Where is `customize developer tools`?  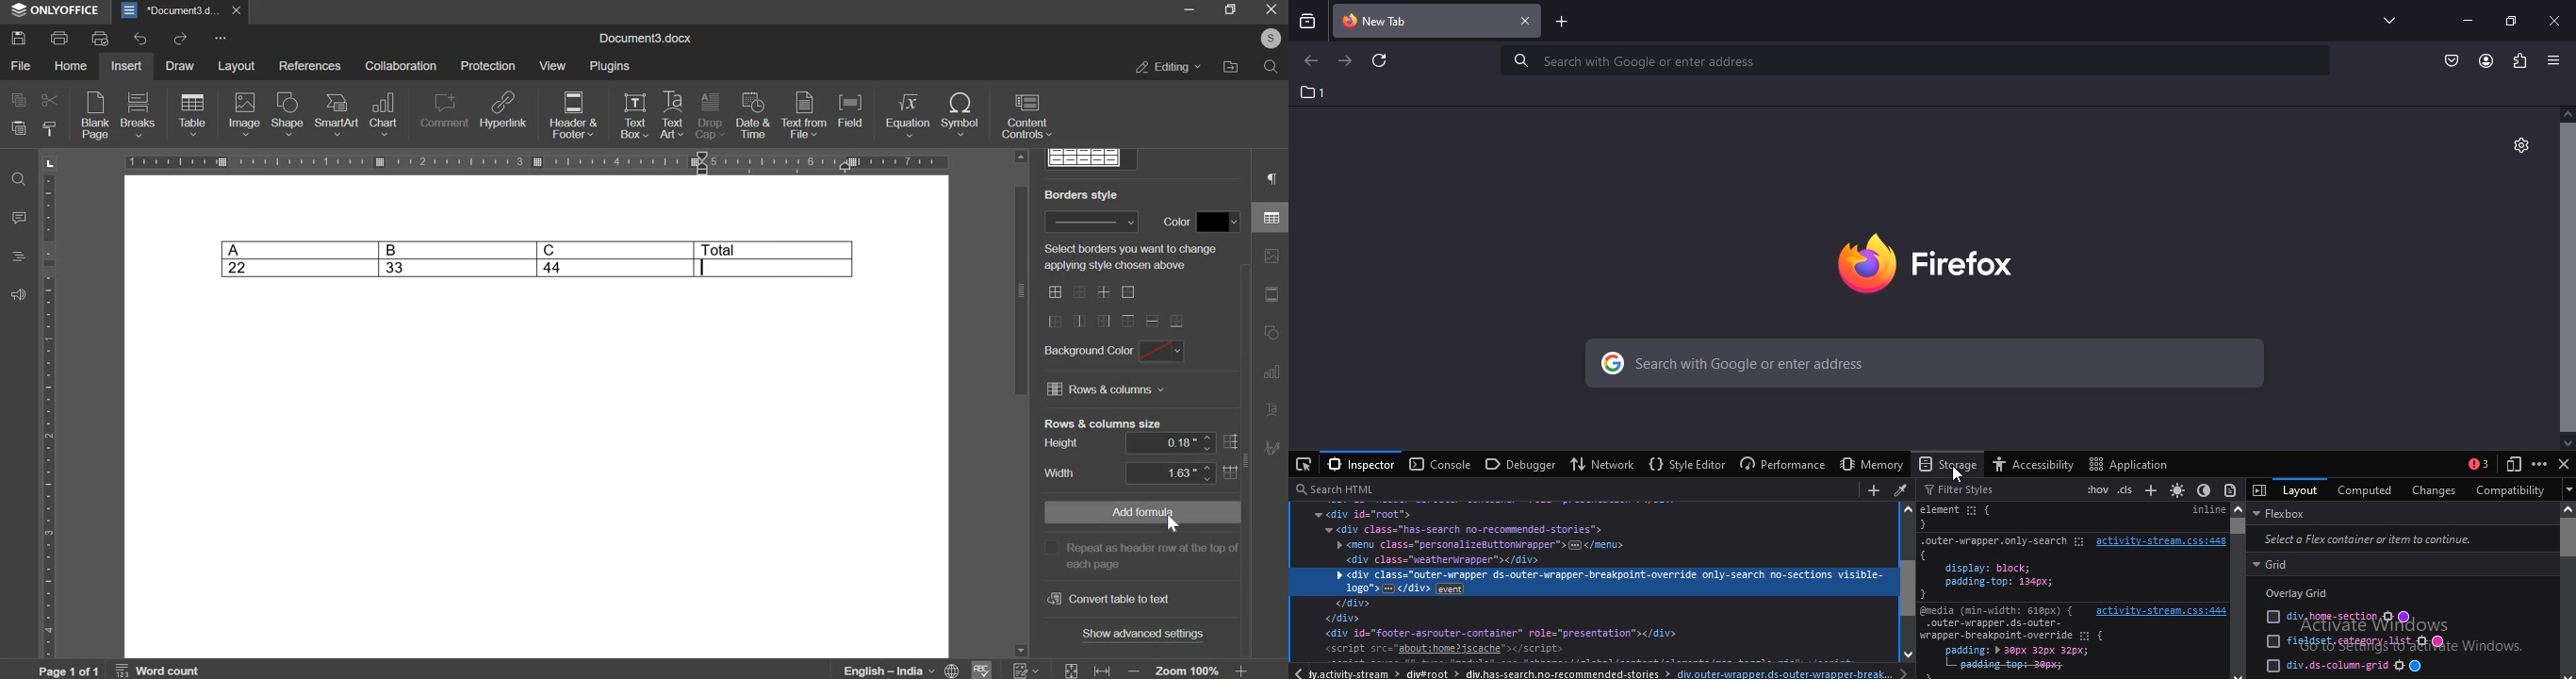
customize developer tools is located at coordinates (2539, 464).